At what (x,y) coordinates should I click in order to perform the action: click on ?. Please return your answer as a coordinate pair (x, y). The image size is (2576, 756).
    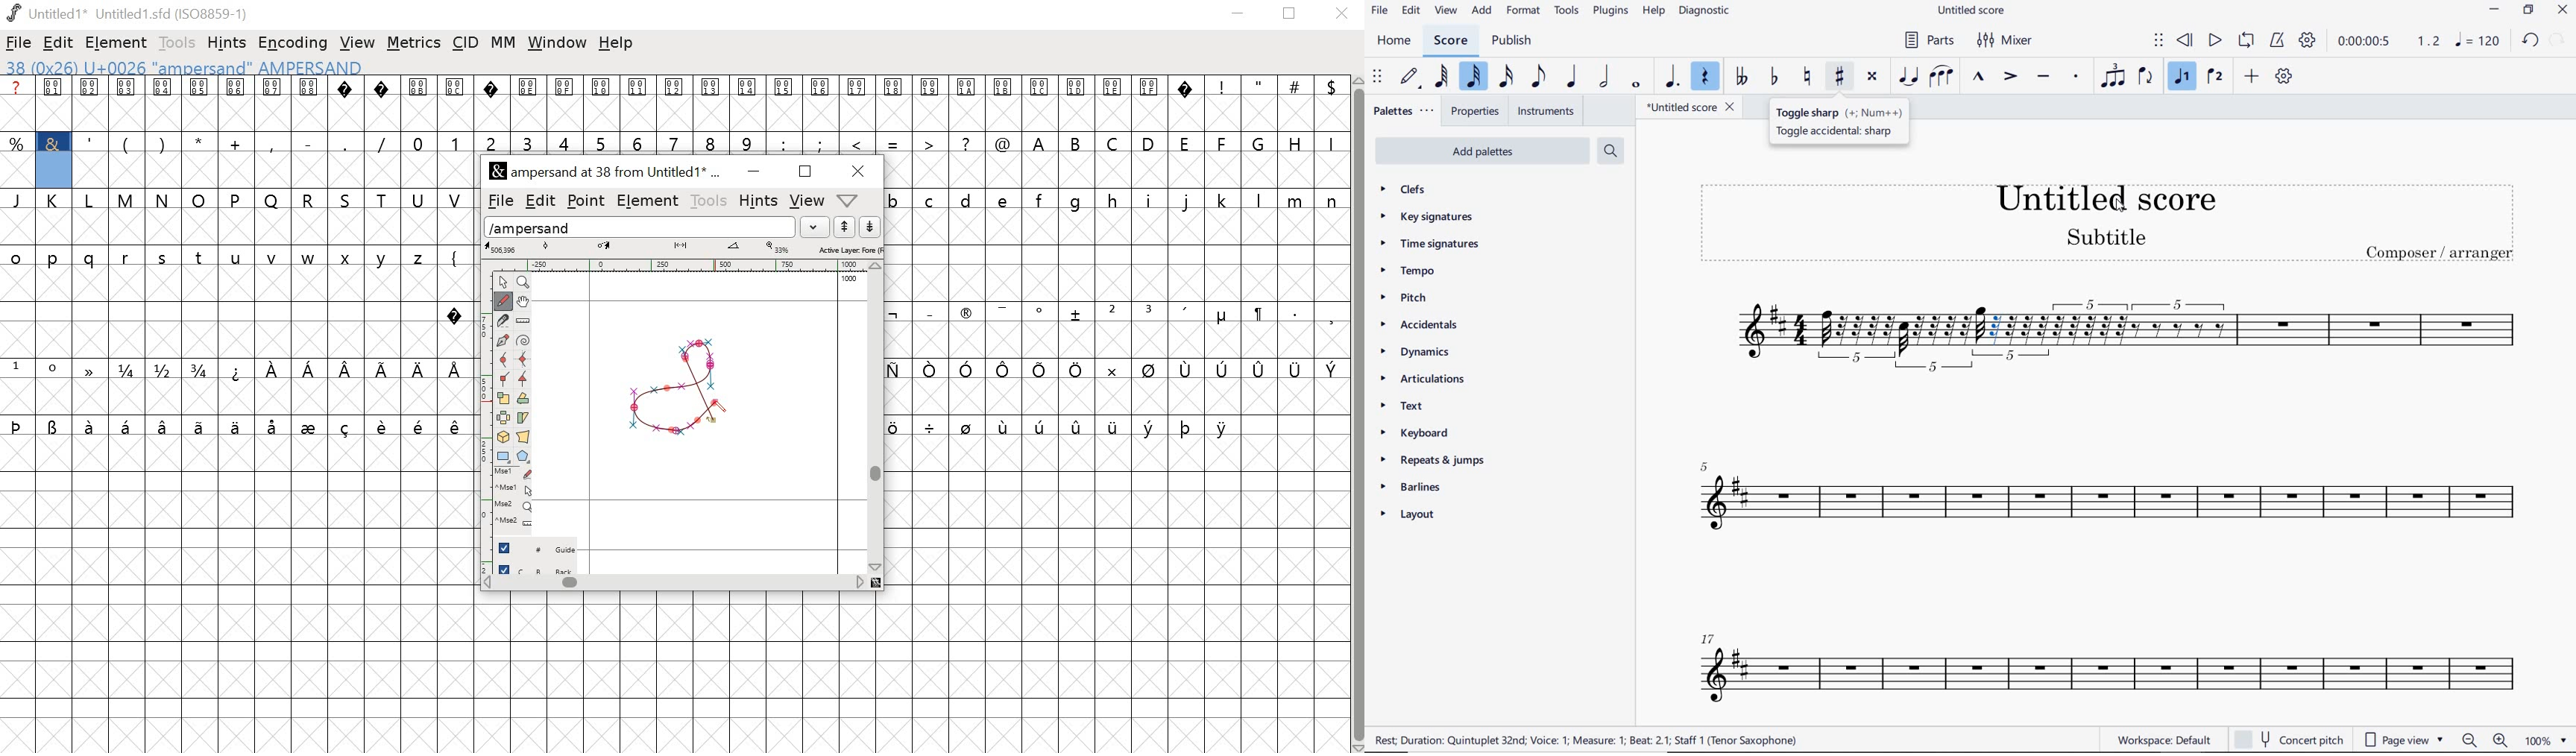
    Looking at the image, I should click on (491, 104).